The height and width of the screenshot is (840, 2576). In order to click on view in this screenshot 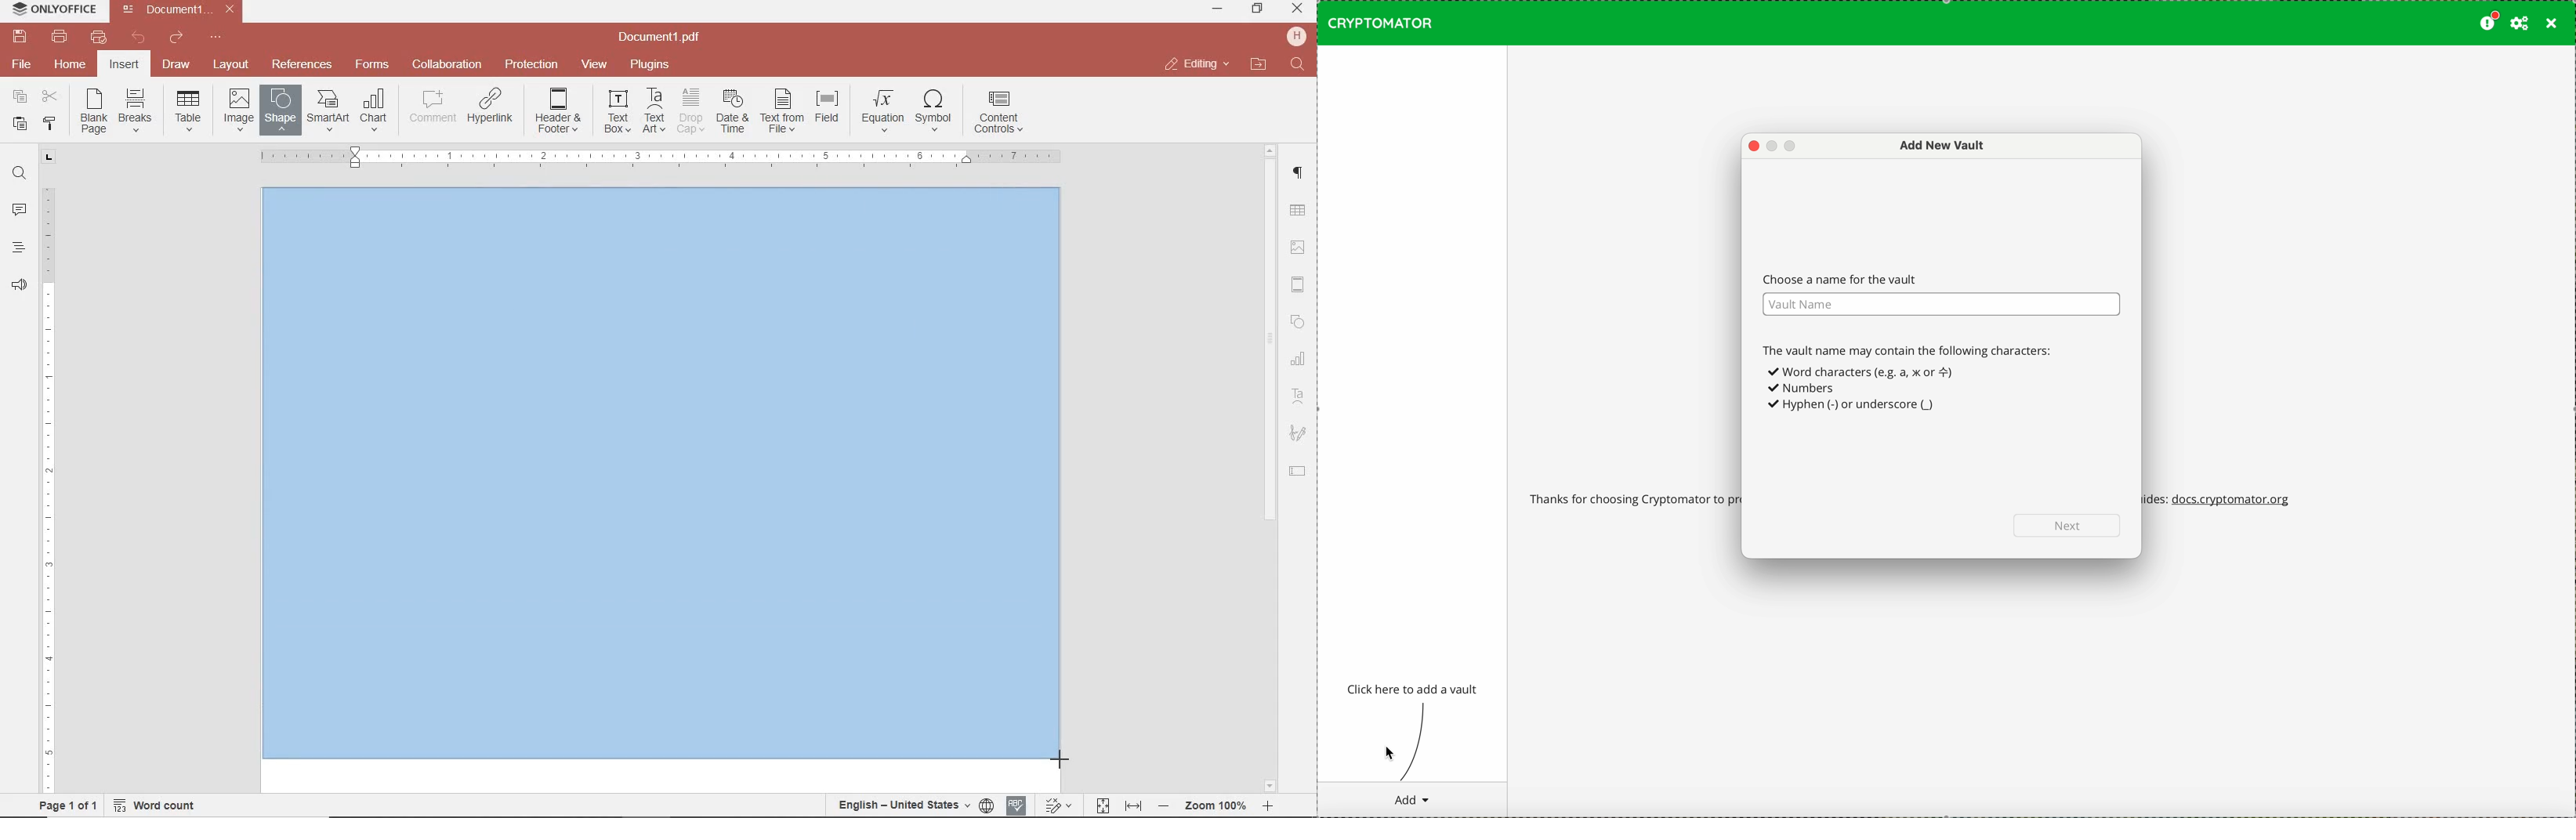, I will do `click(594, 65)`.